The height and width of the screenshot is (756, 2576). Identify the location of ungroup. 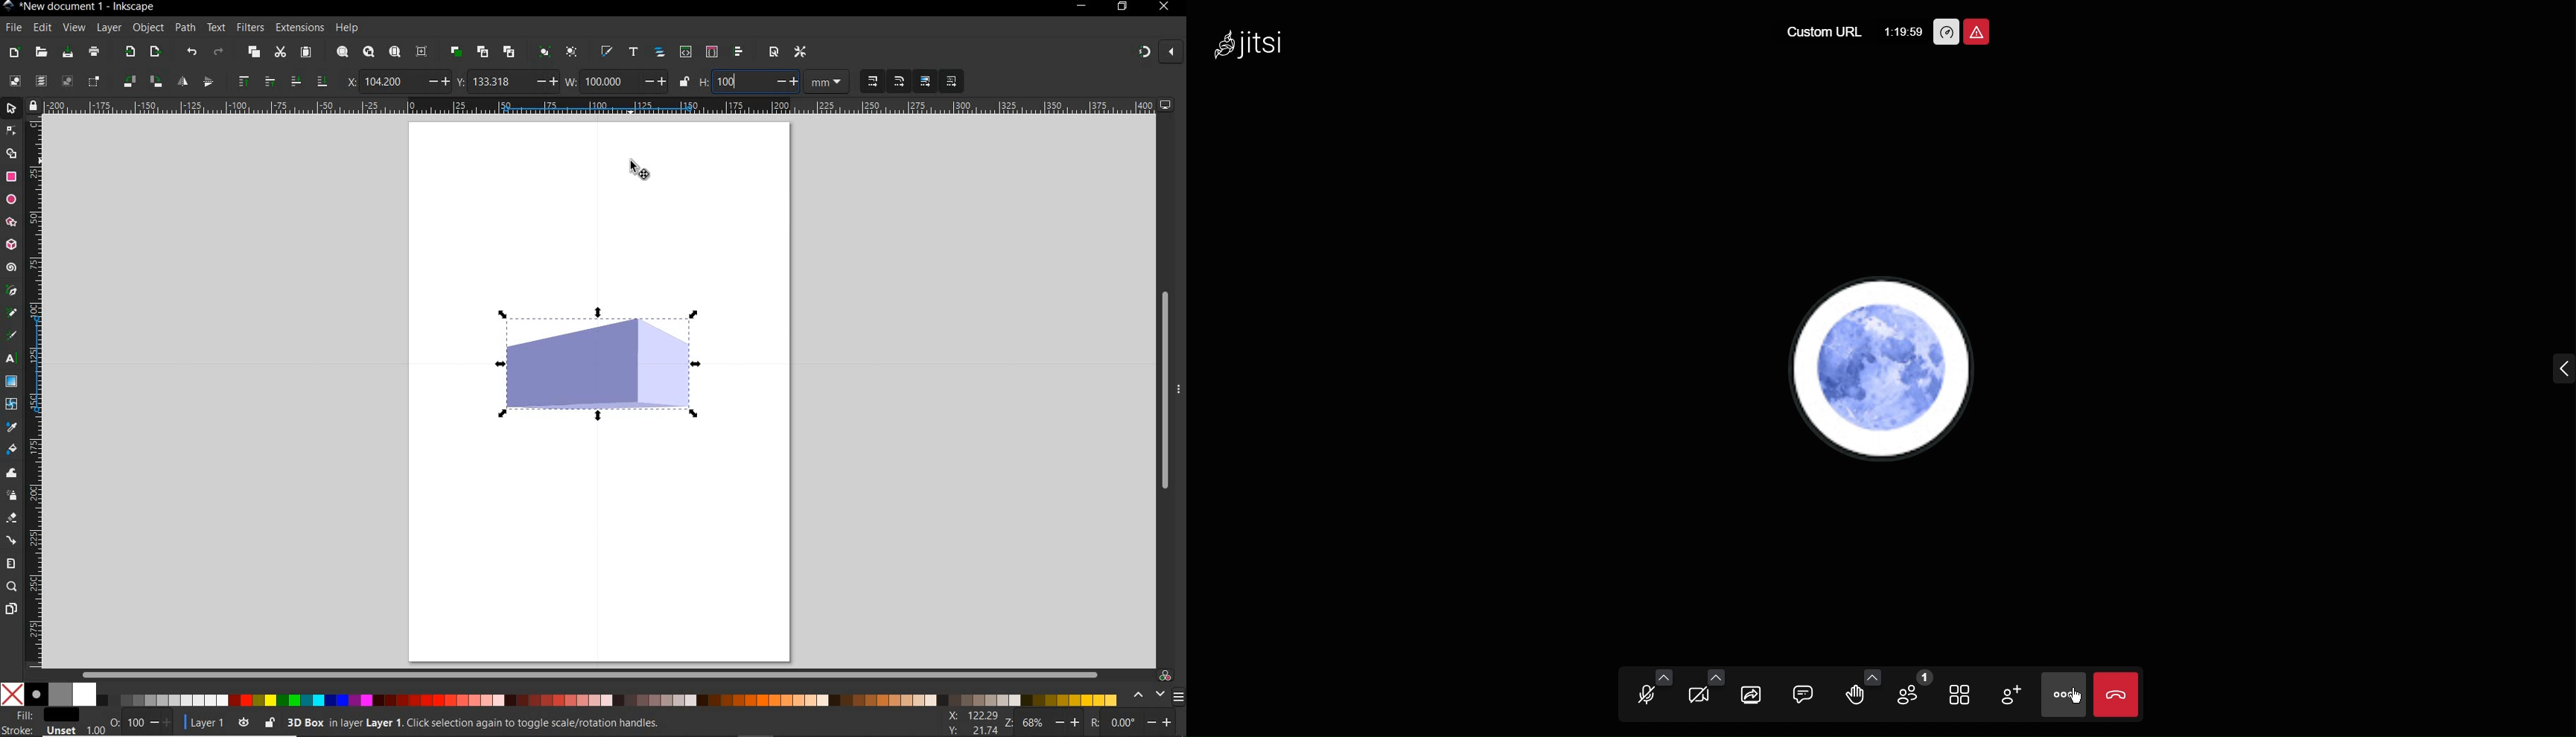
(573, 52).